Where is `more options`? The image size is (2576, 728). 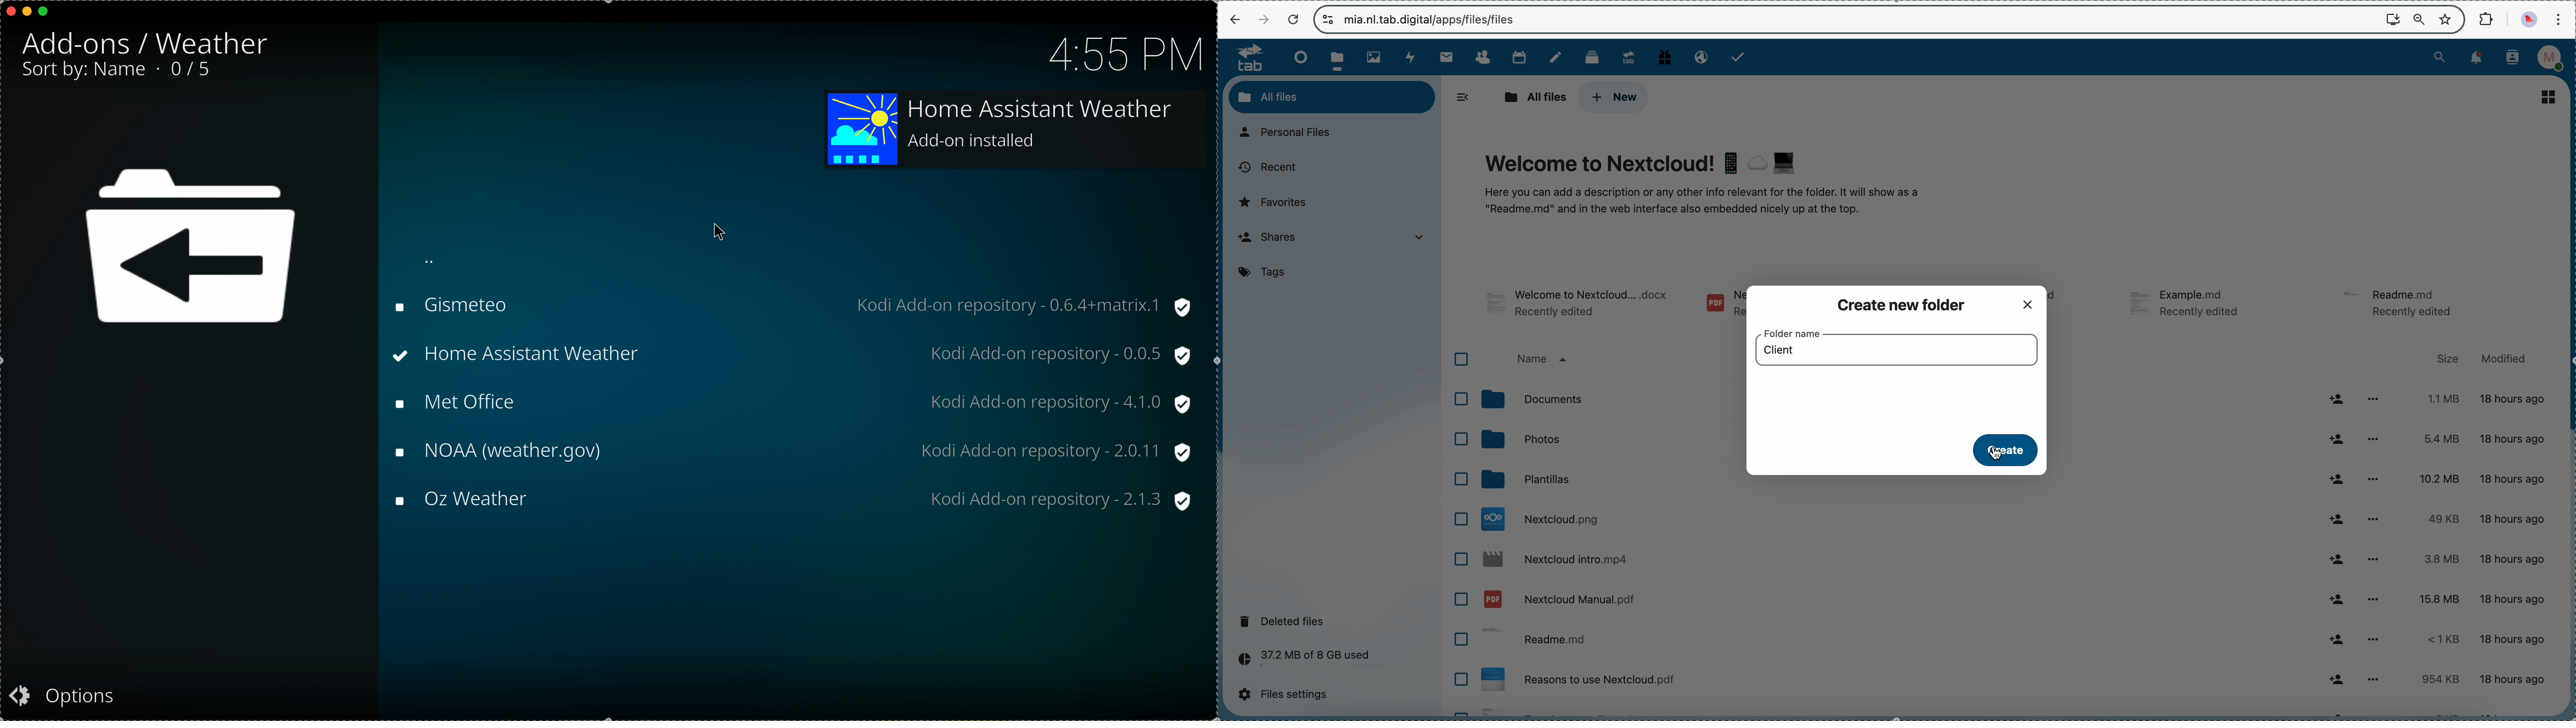
more options is located at coordinates (2373, 520).